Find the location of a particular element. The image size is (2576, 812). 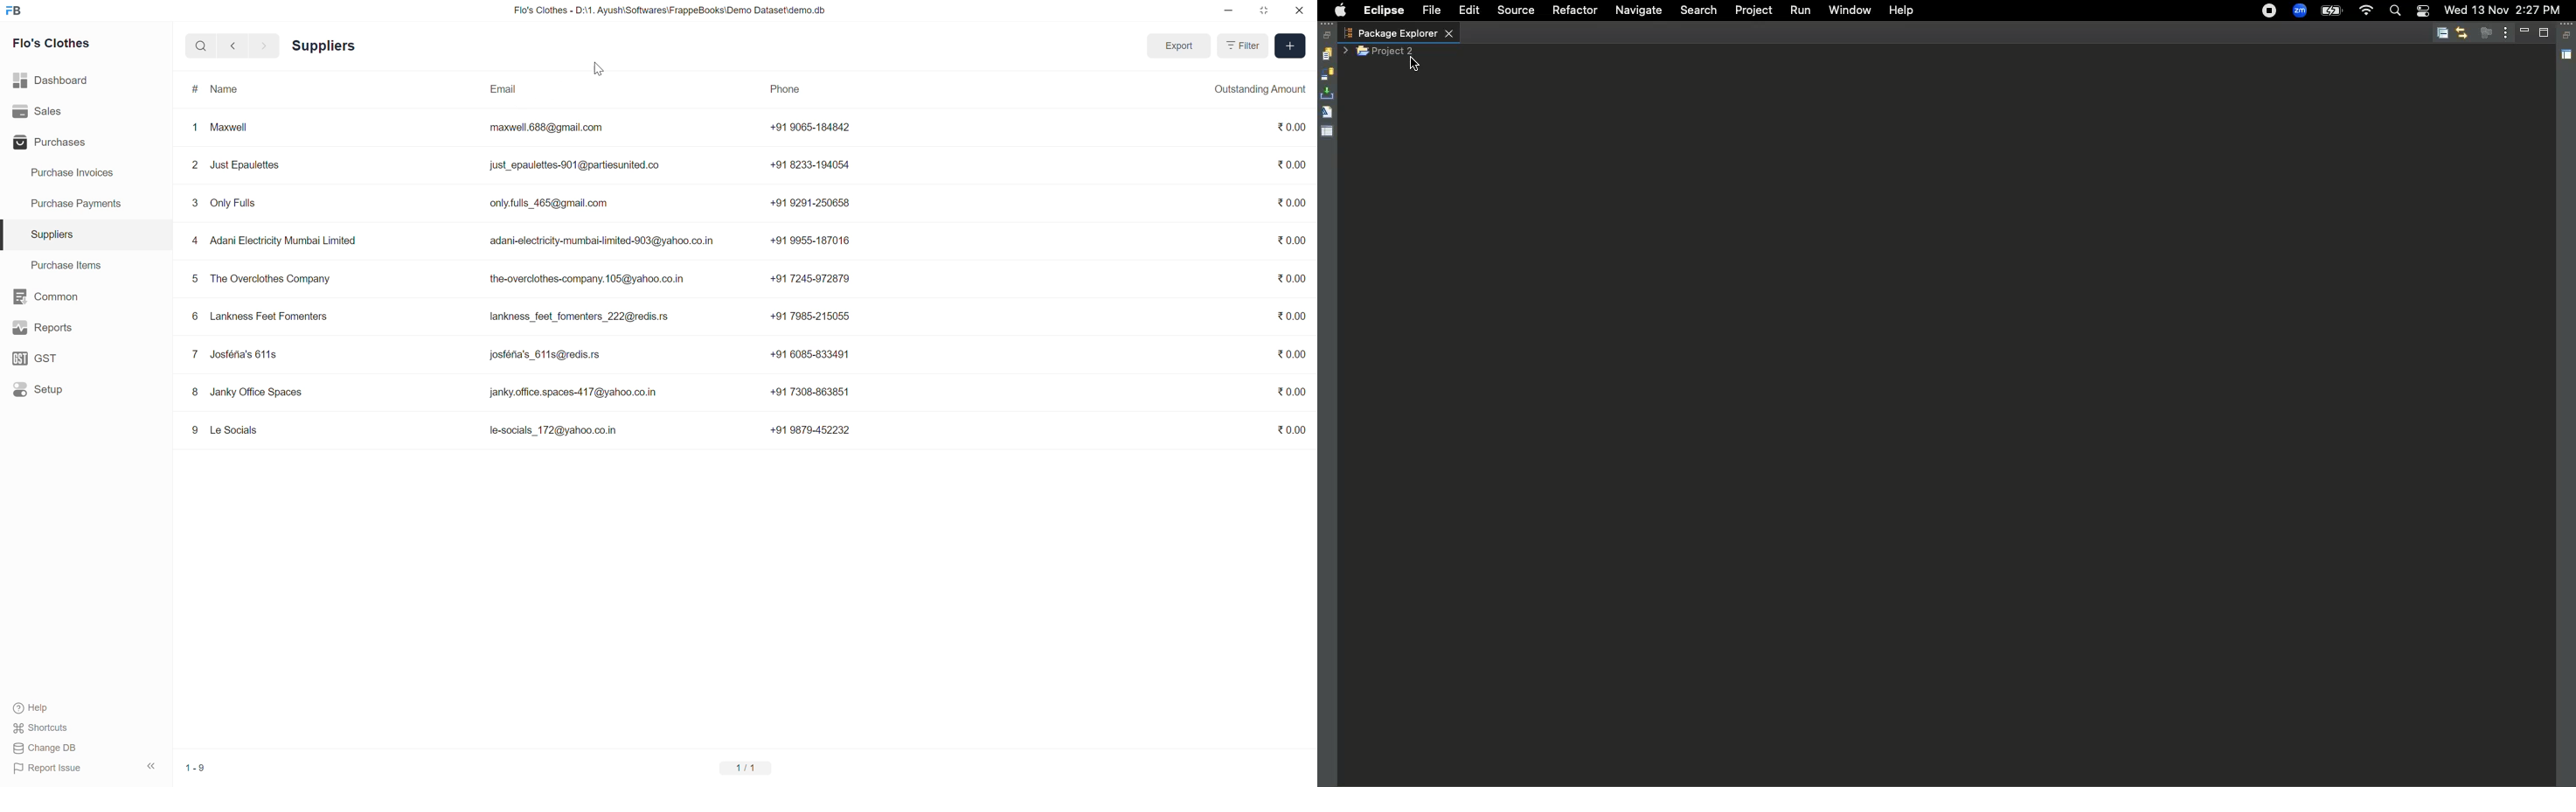

Help is located at coordinates (1899, 10).